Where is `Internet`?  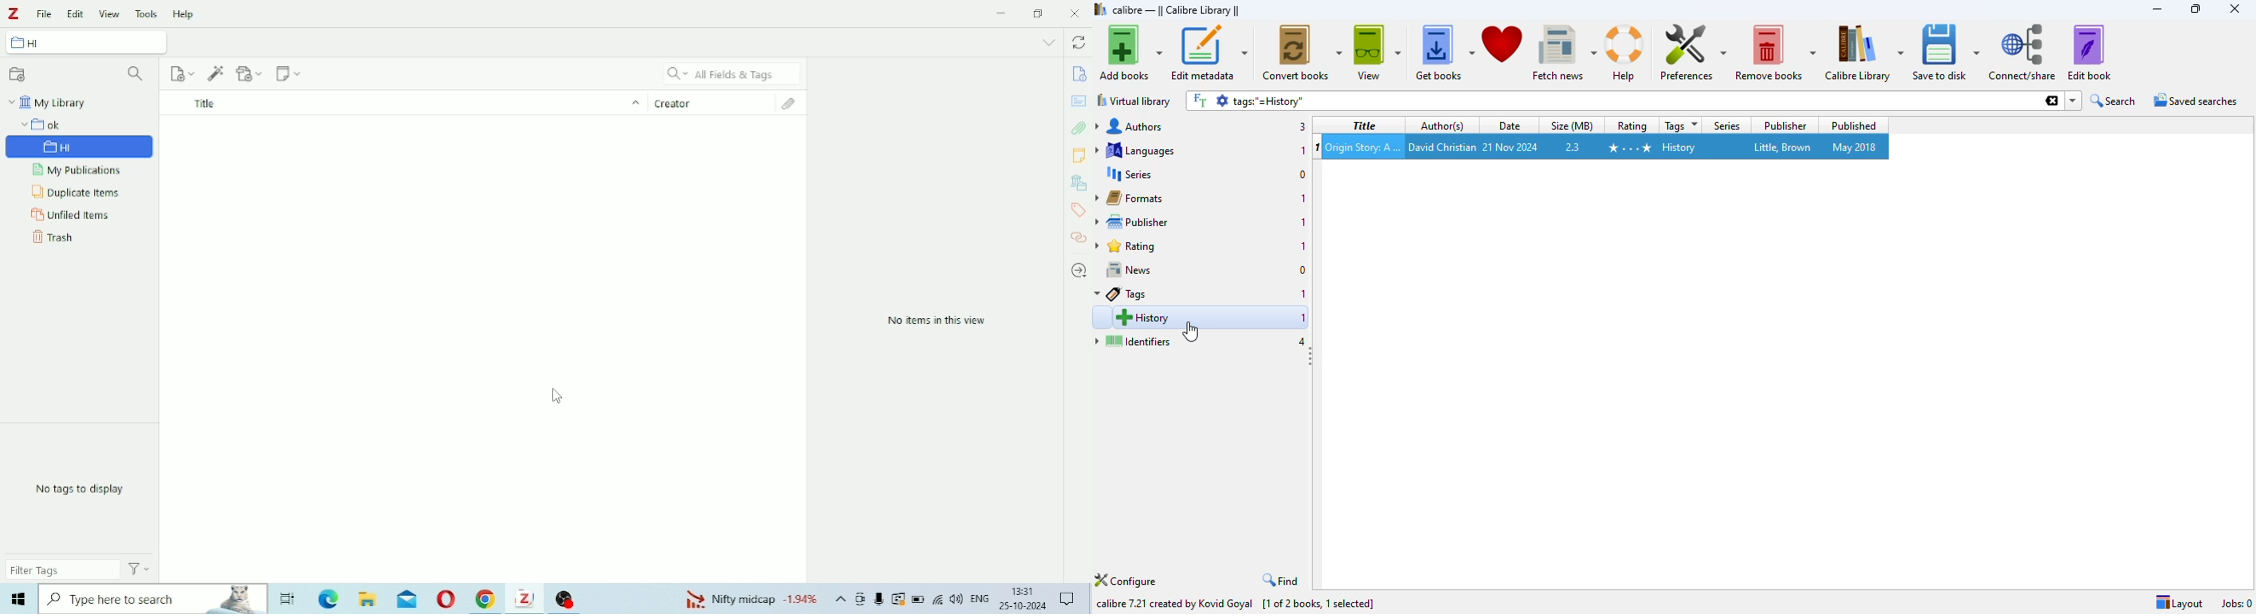
Internet is located at coordinates (938, 599).